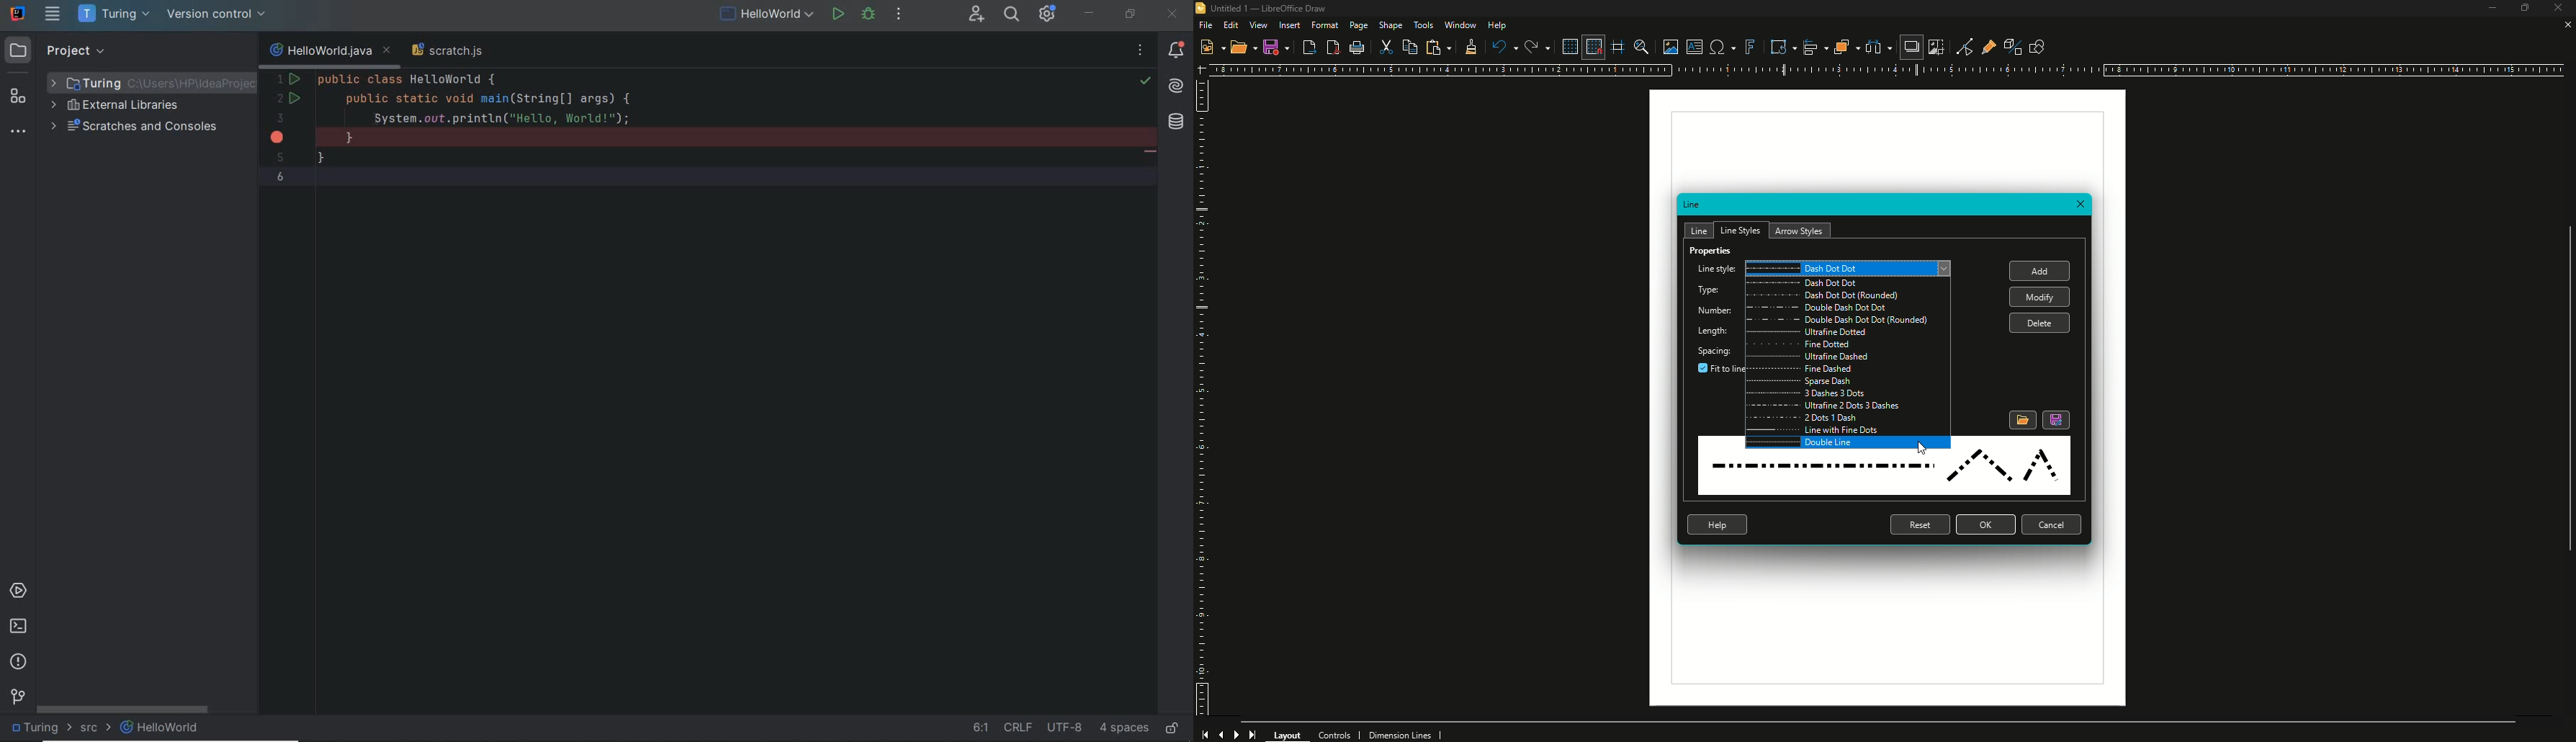 The height and width of the screenshot is (756, 2576). What do you see at coordinates (1438, 48) in the screenshot?
I see `Paste` at bounding box center [1438, 48].